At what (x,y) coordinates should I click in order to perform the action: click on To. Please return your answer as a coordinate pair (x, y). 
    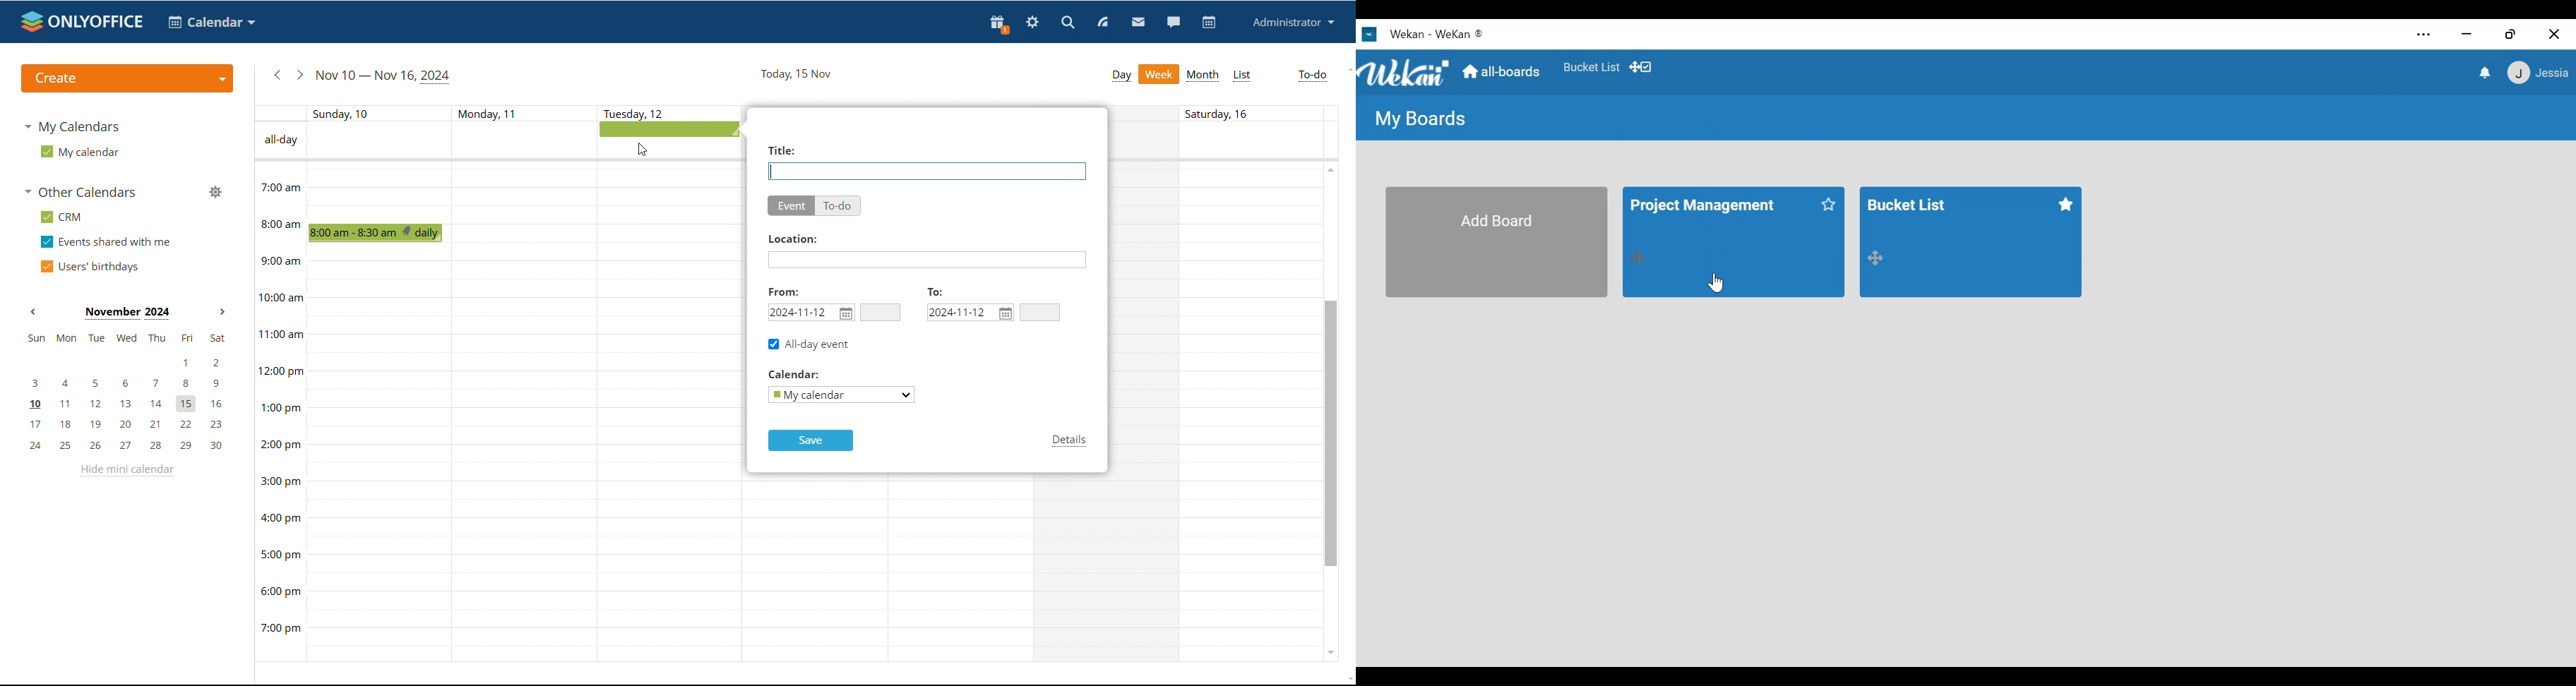
    Looking at the image, I should click on (933, 289).